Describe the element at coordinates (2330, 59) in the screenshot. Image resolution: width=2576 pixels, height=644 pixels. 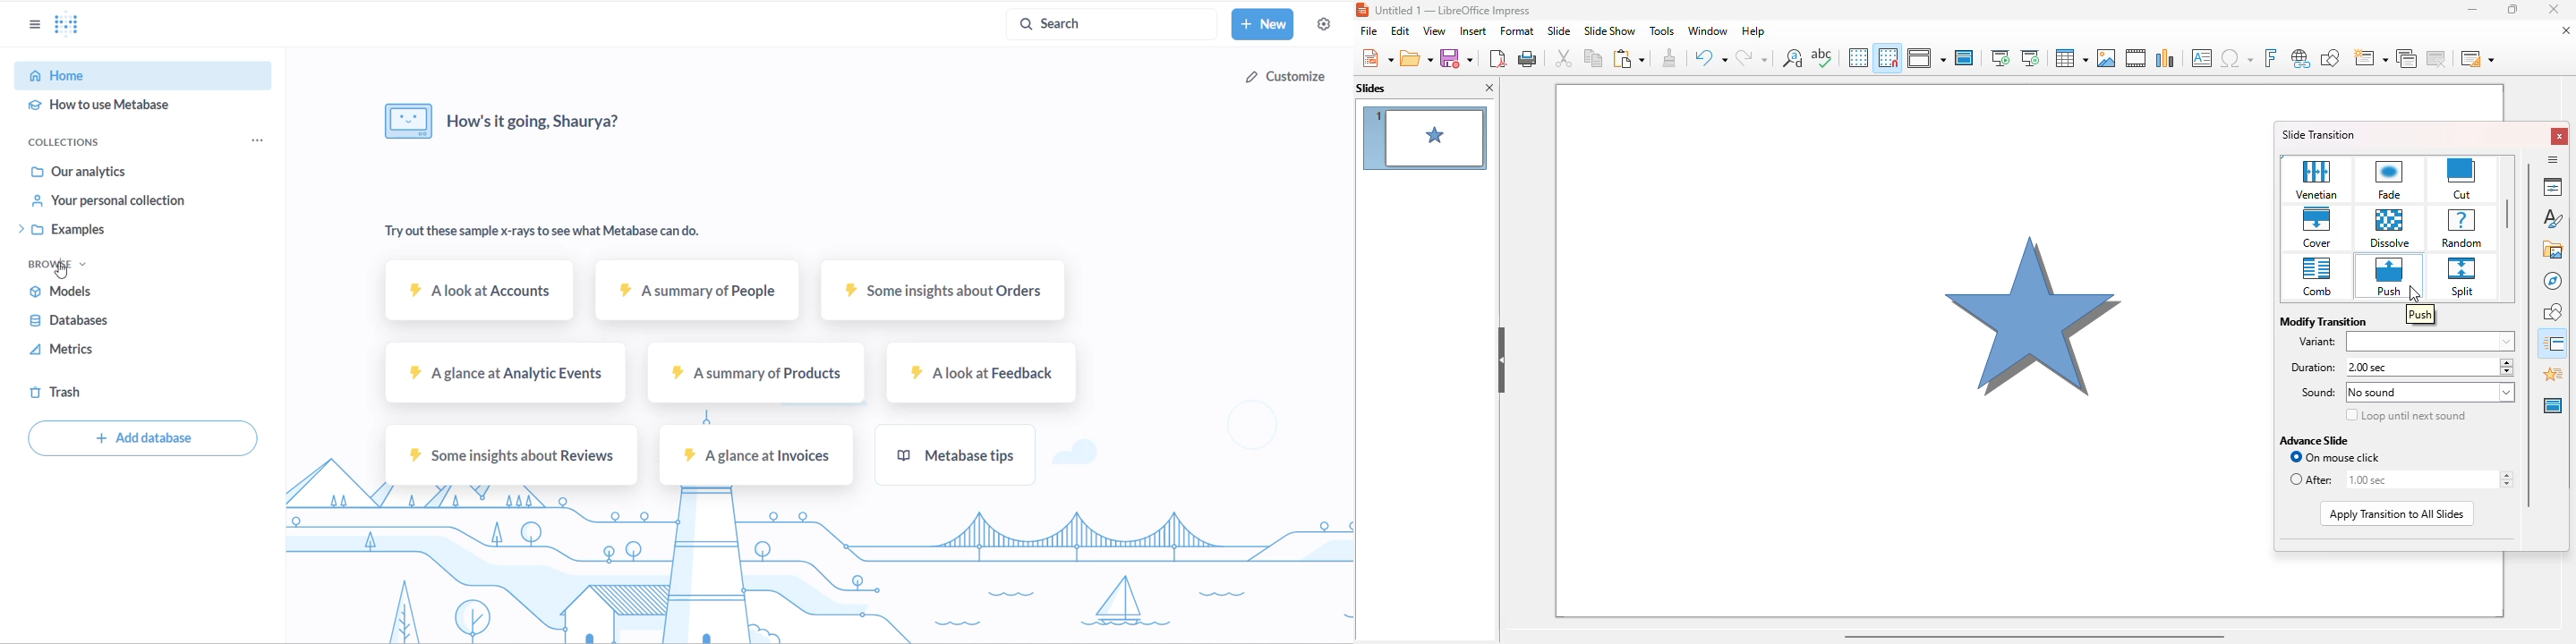
I see `show draw functions` at that location.